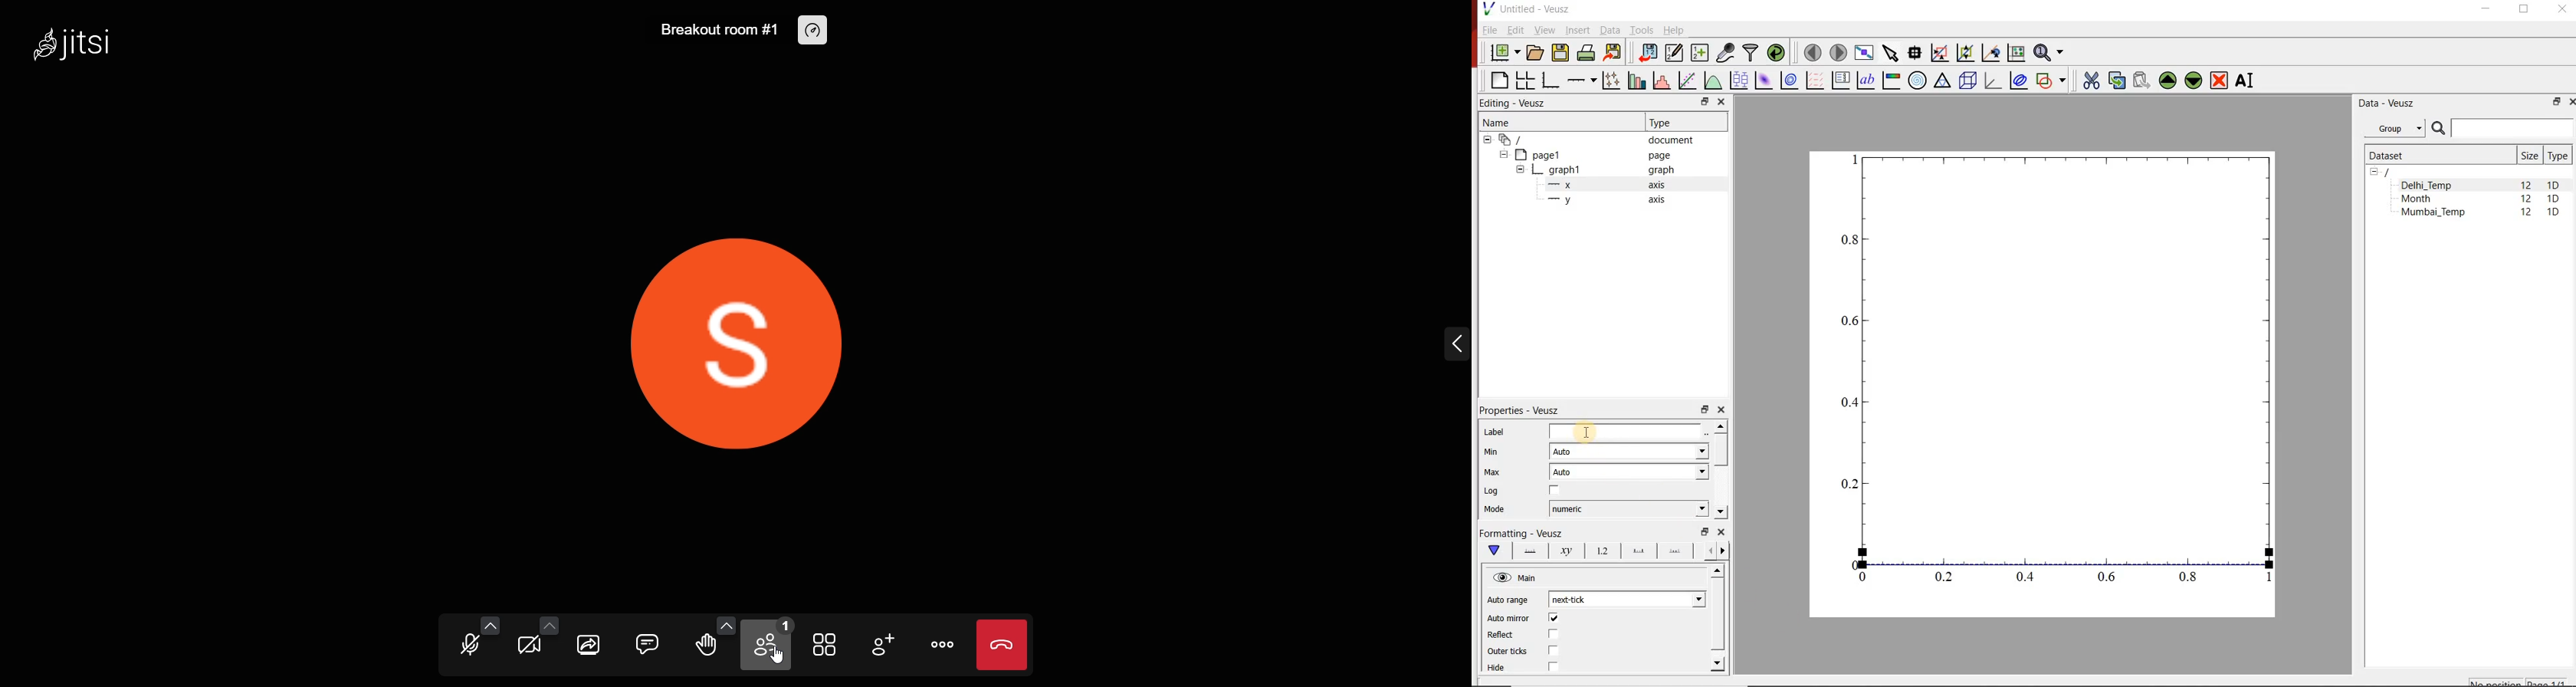 This screenshot has width=2576, height=700. Describe the element at coordinates (2554, 185) in the screenshot. I see `1D` at that location.